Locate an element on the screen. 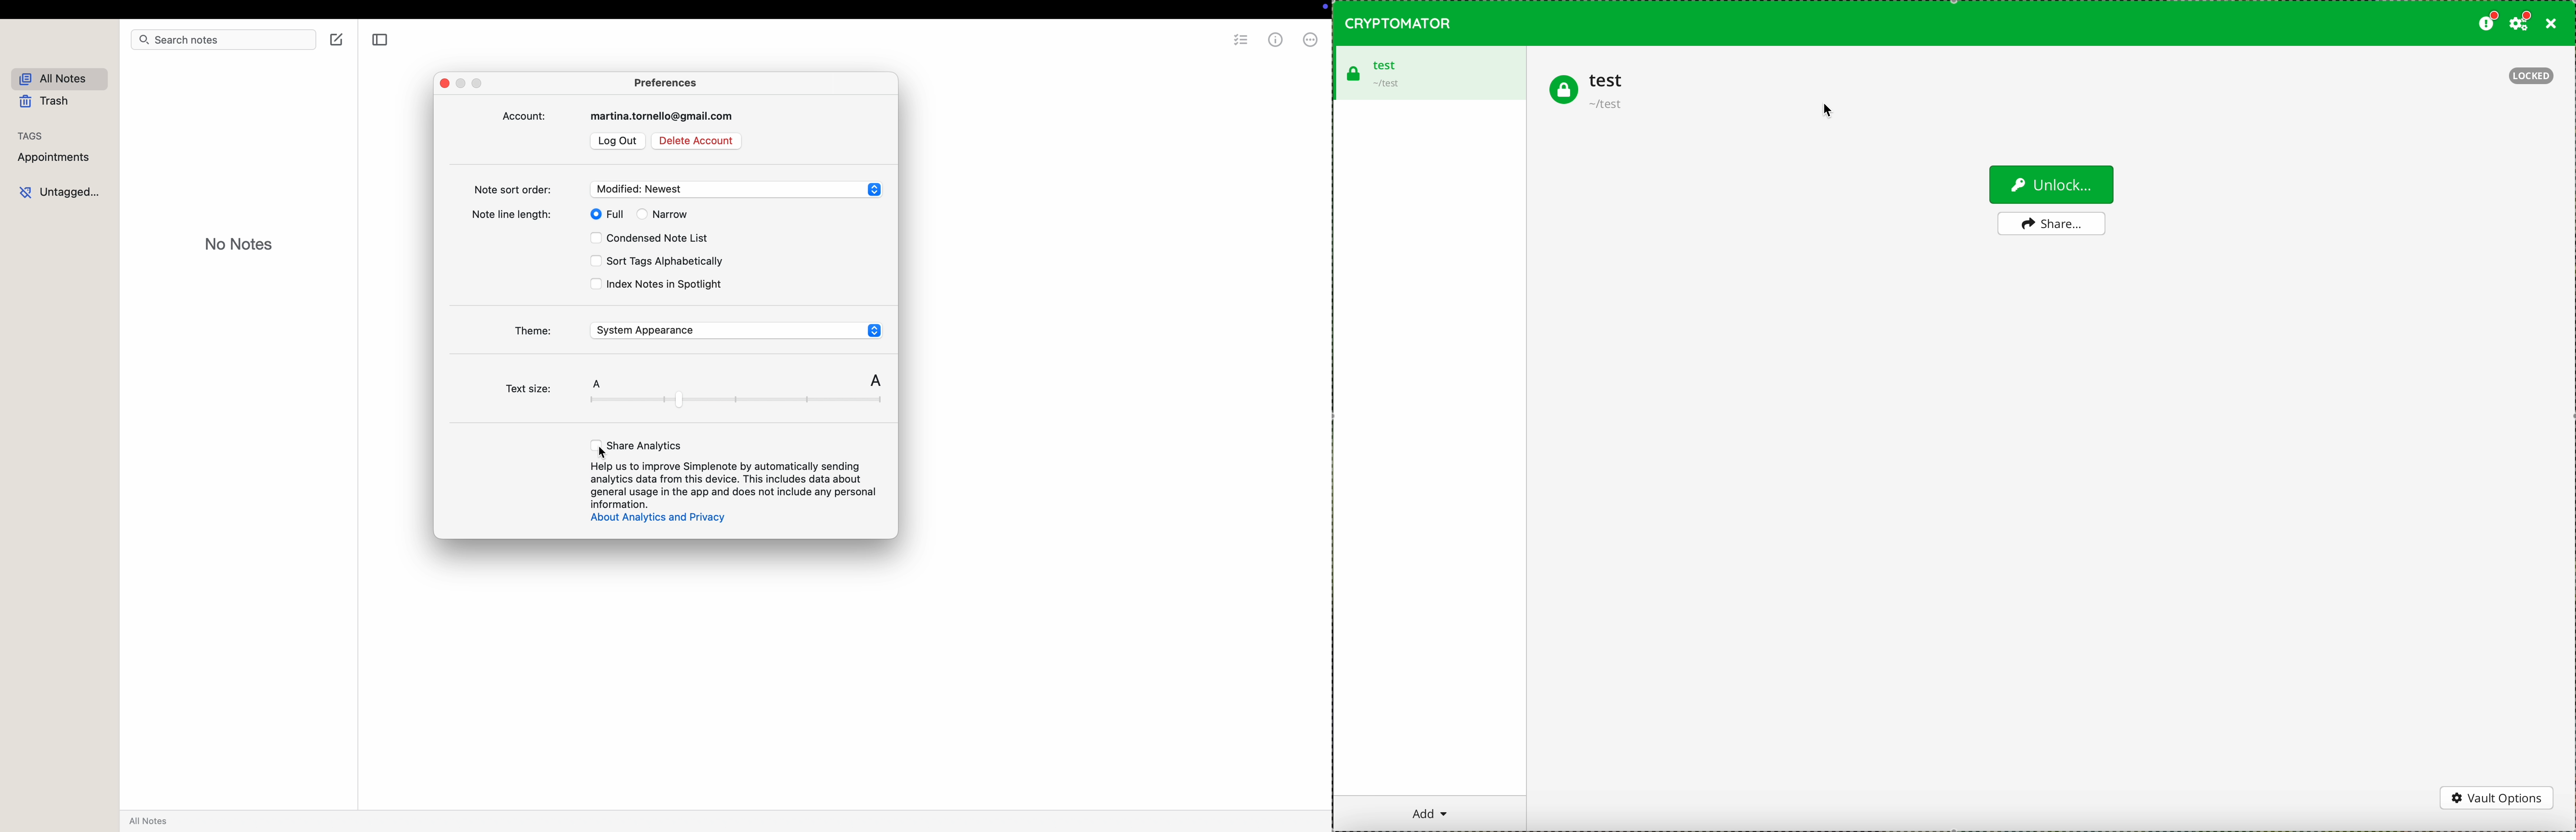 The image size is (2576, 840). share button is located at coordinates (2051, 224).